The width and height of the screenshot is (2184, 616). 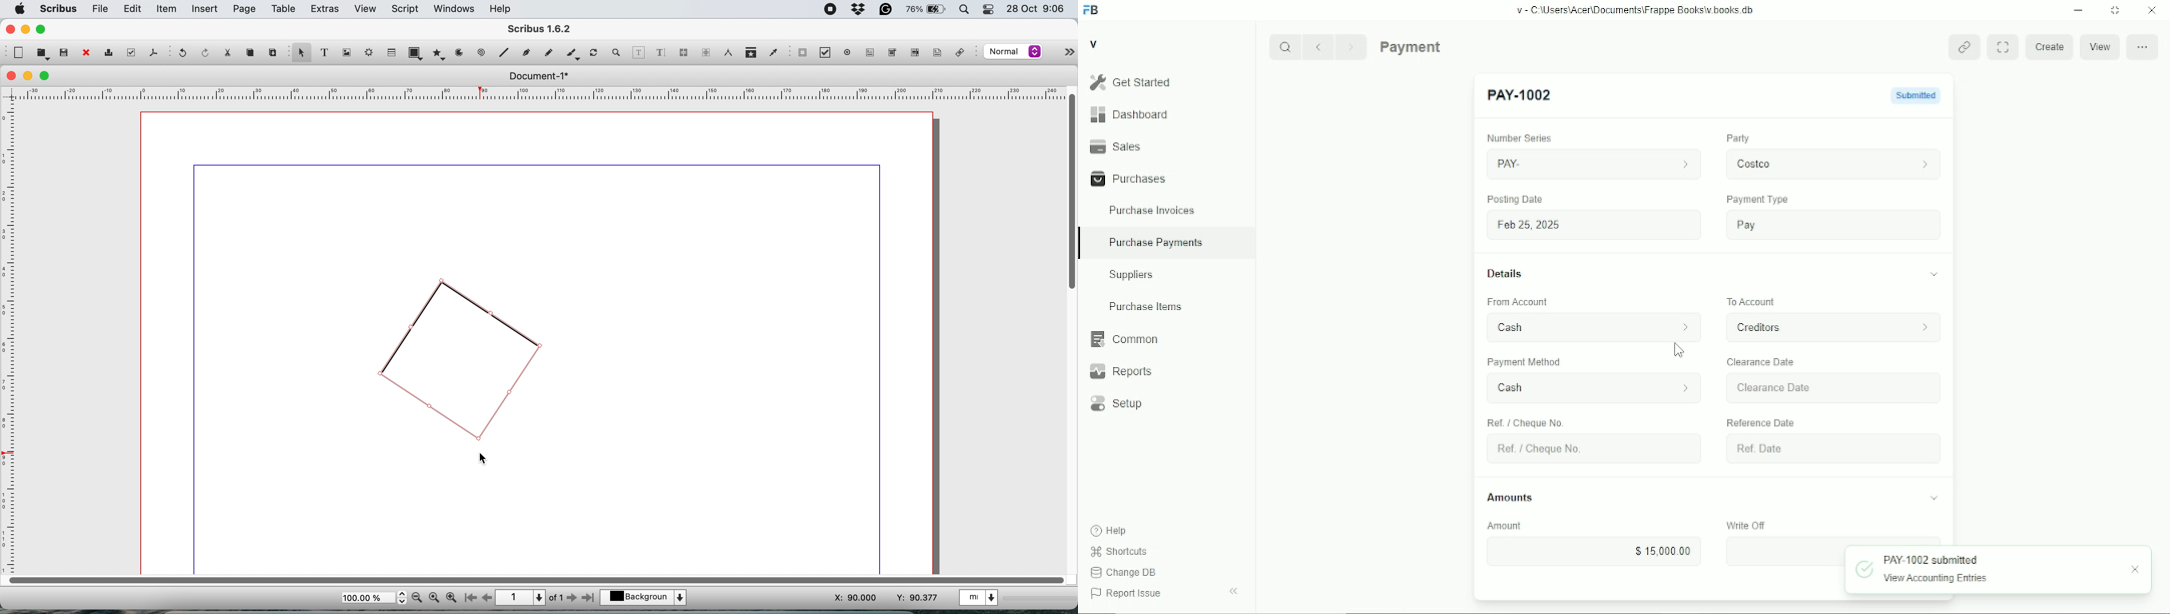 I want to click on unlink text frames, so click(x=705, y=53).